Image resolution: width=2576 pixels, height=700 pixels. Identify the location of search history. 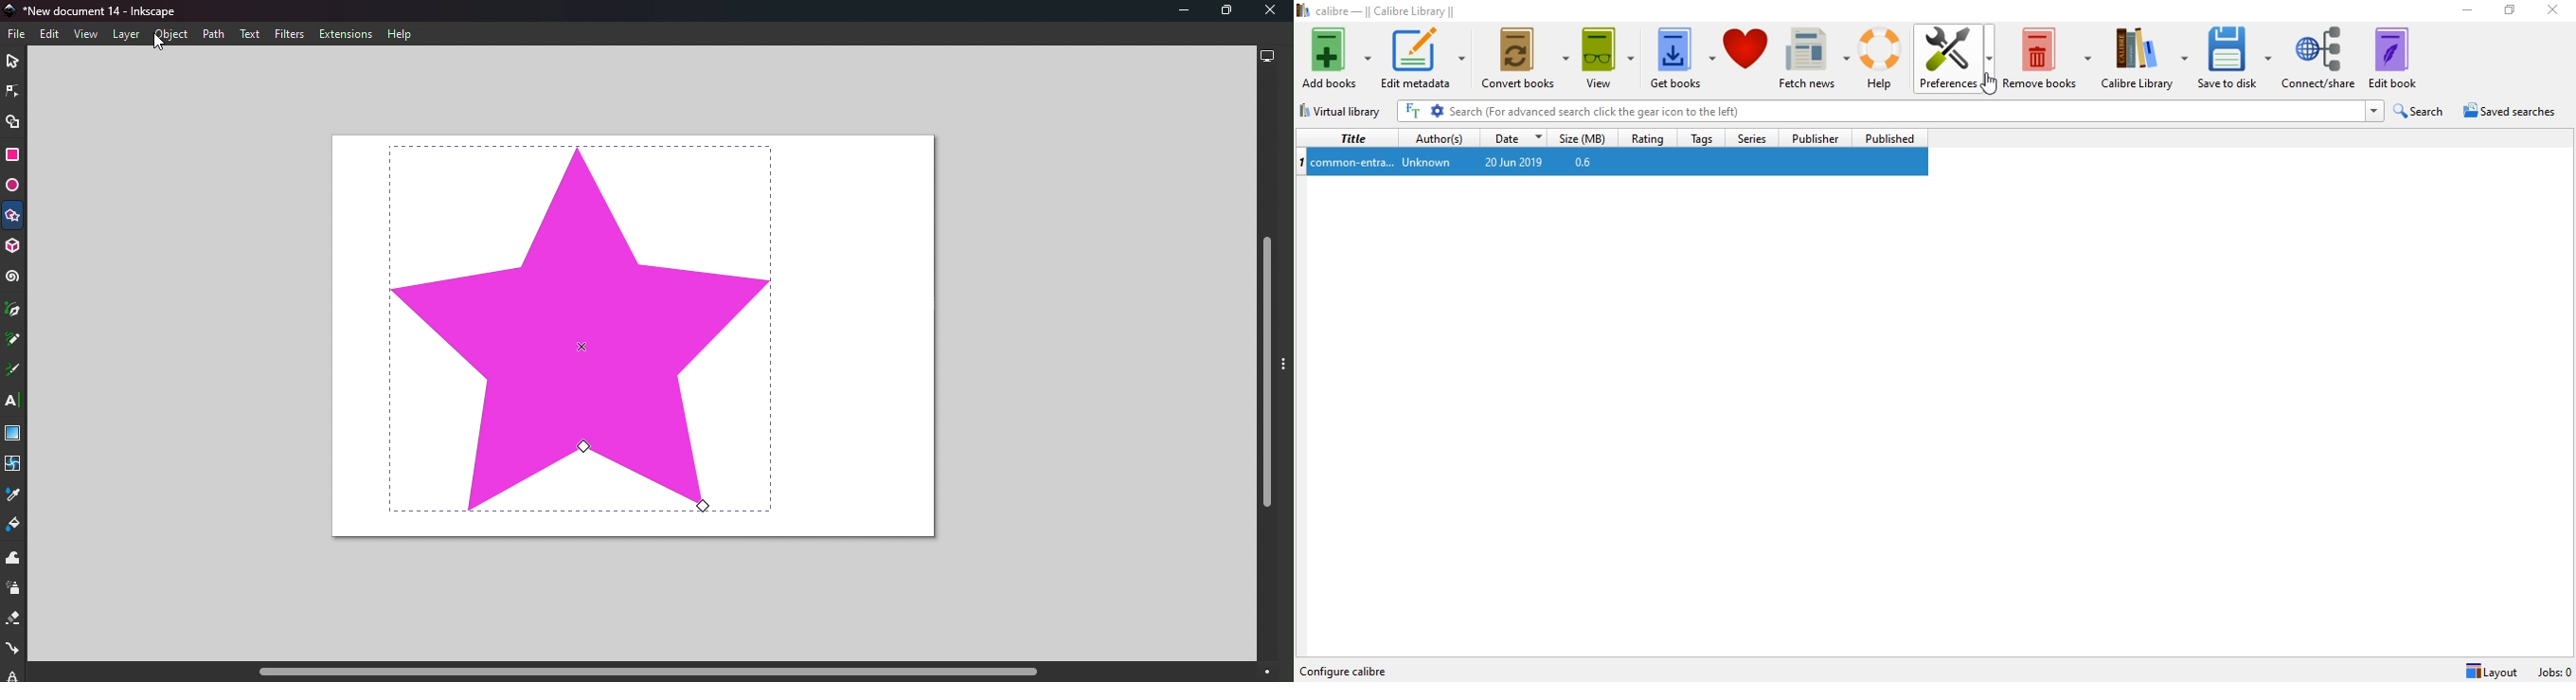
(2375, 112).